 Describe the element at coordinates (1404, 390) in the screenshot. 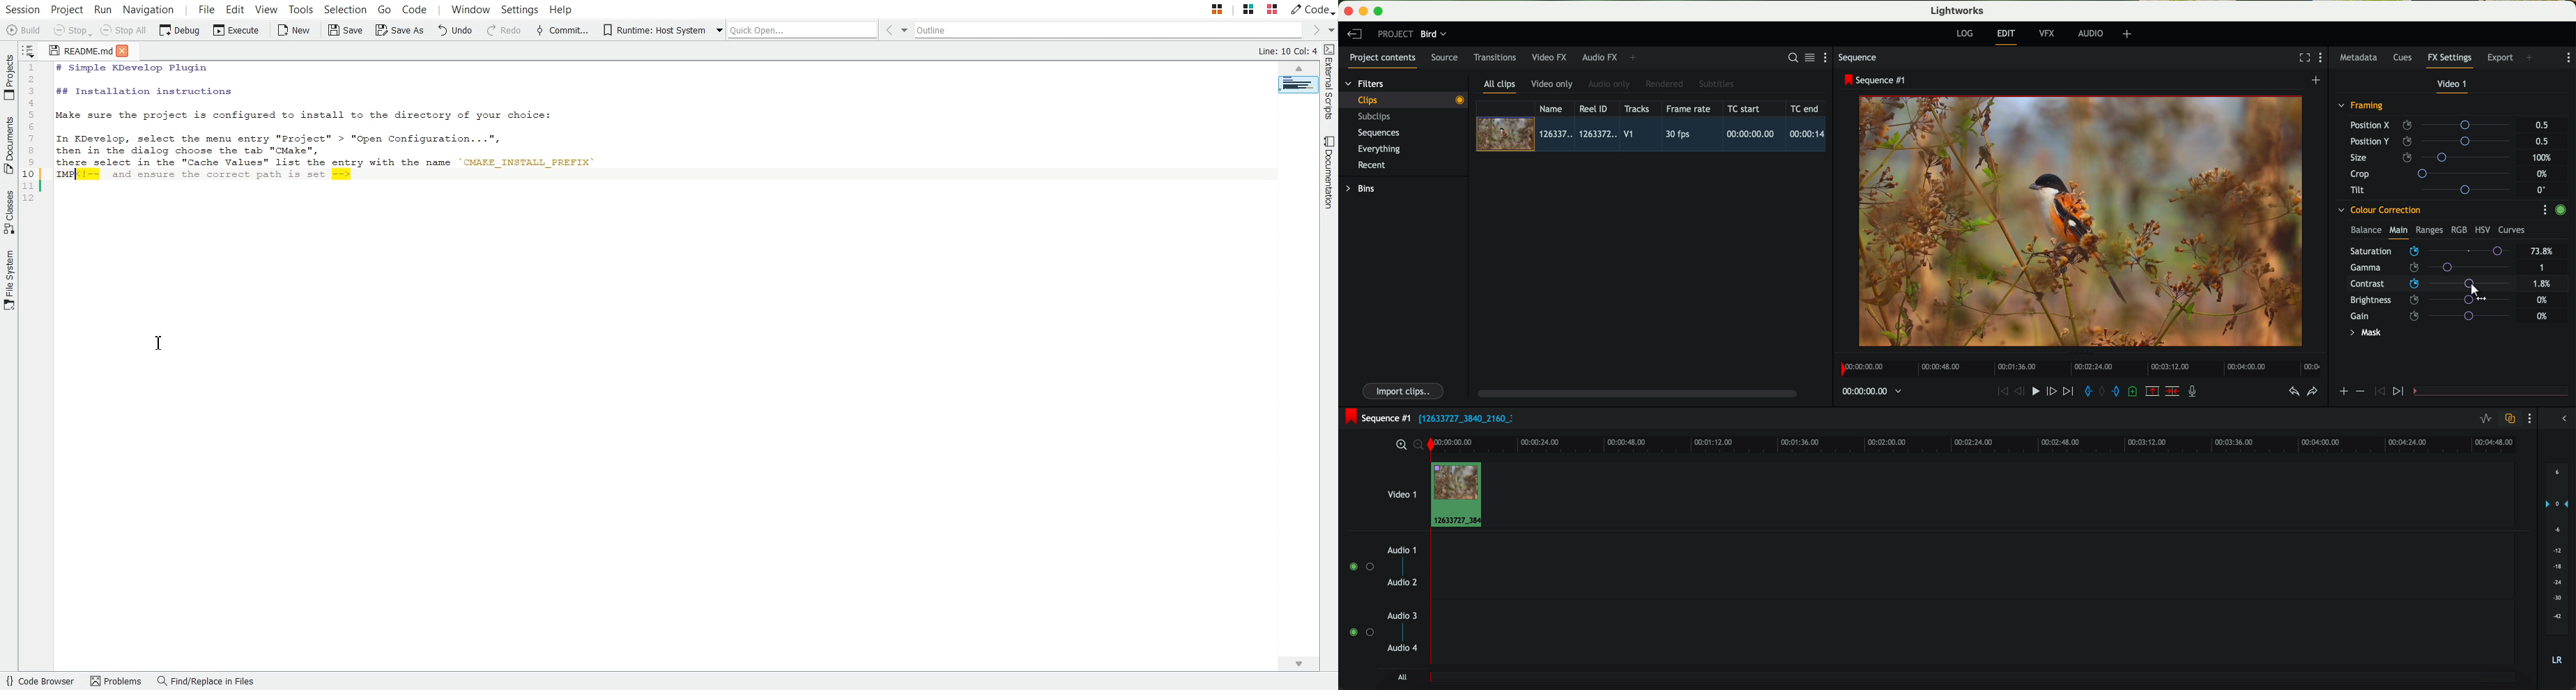

I see `import clips` at that location.